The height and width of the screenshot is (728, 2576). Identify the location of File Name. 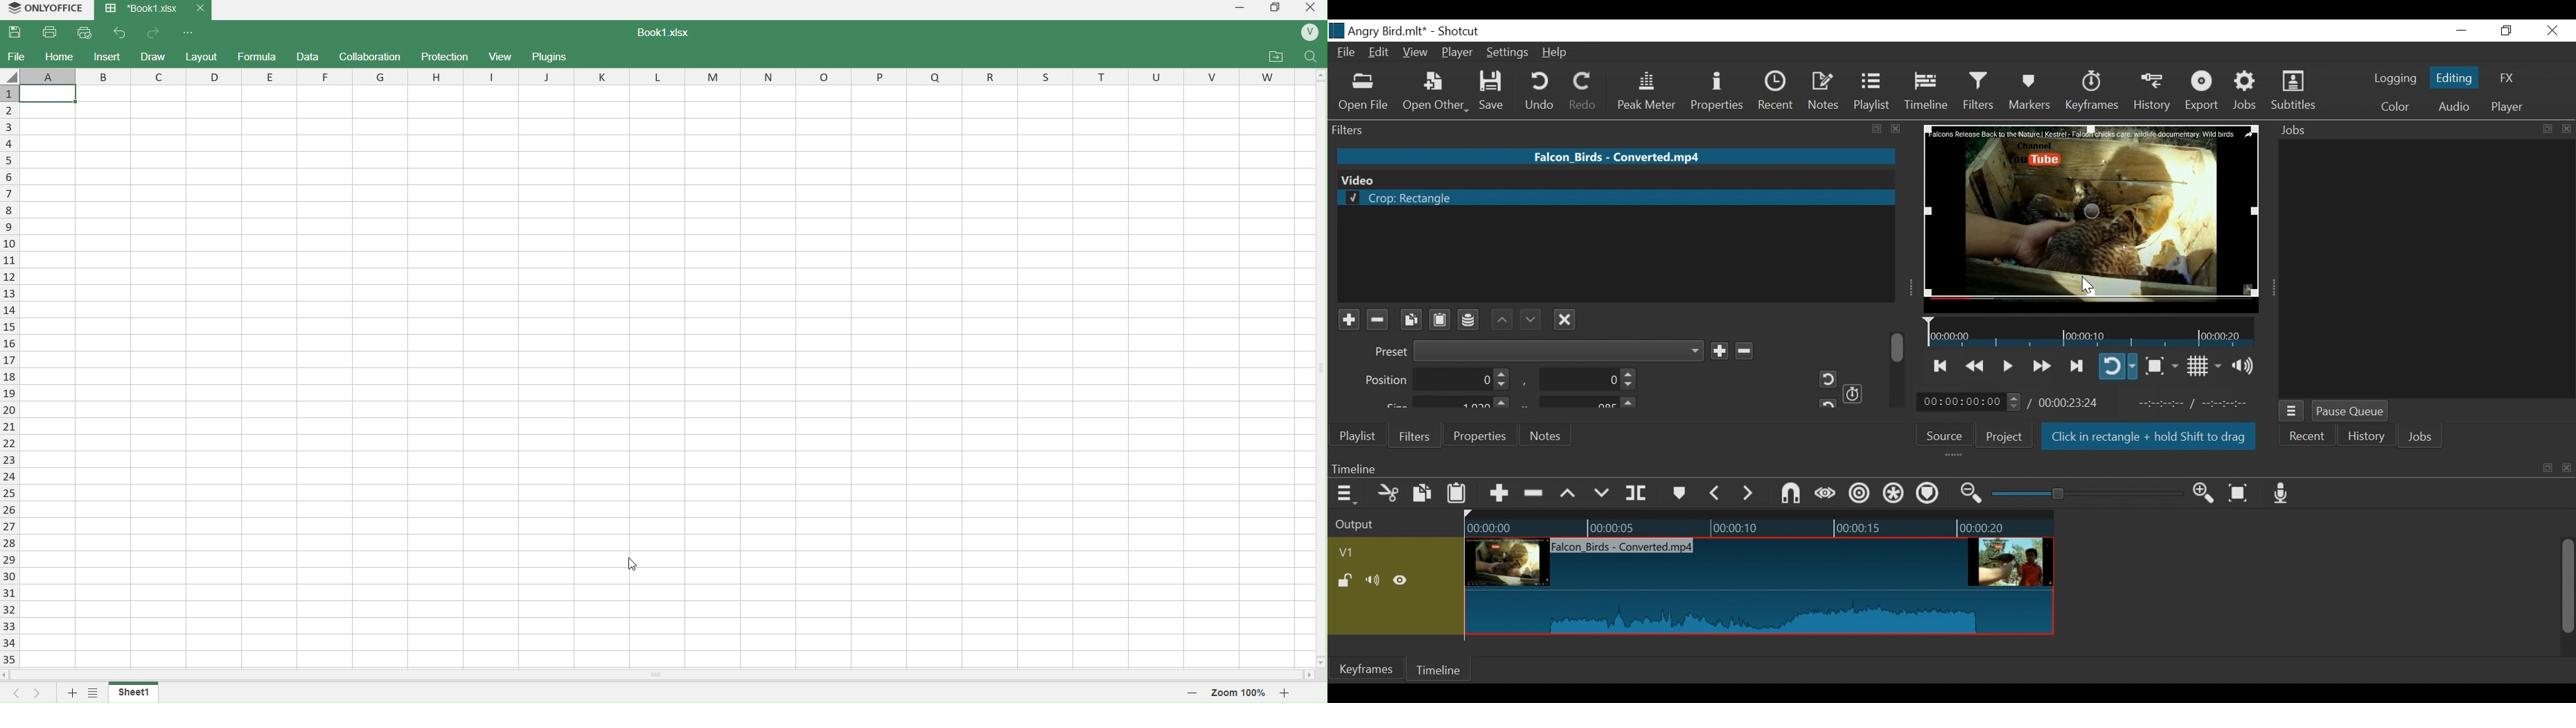
(1348, 54).